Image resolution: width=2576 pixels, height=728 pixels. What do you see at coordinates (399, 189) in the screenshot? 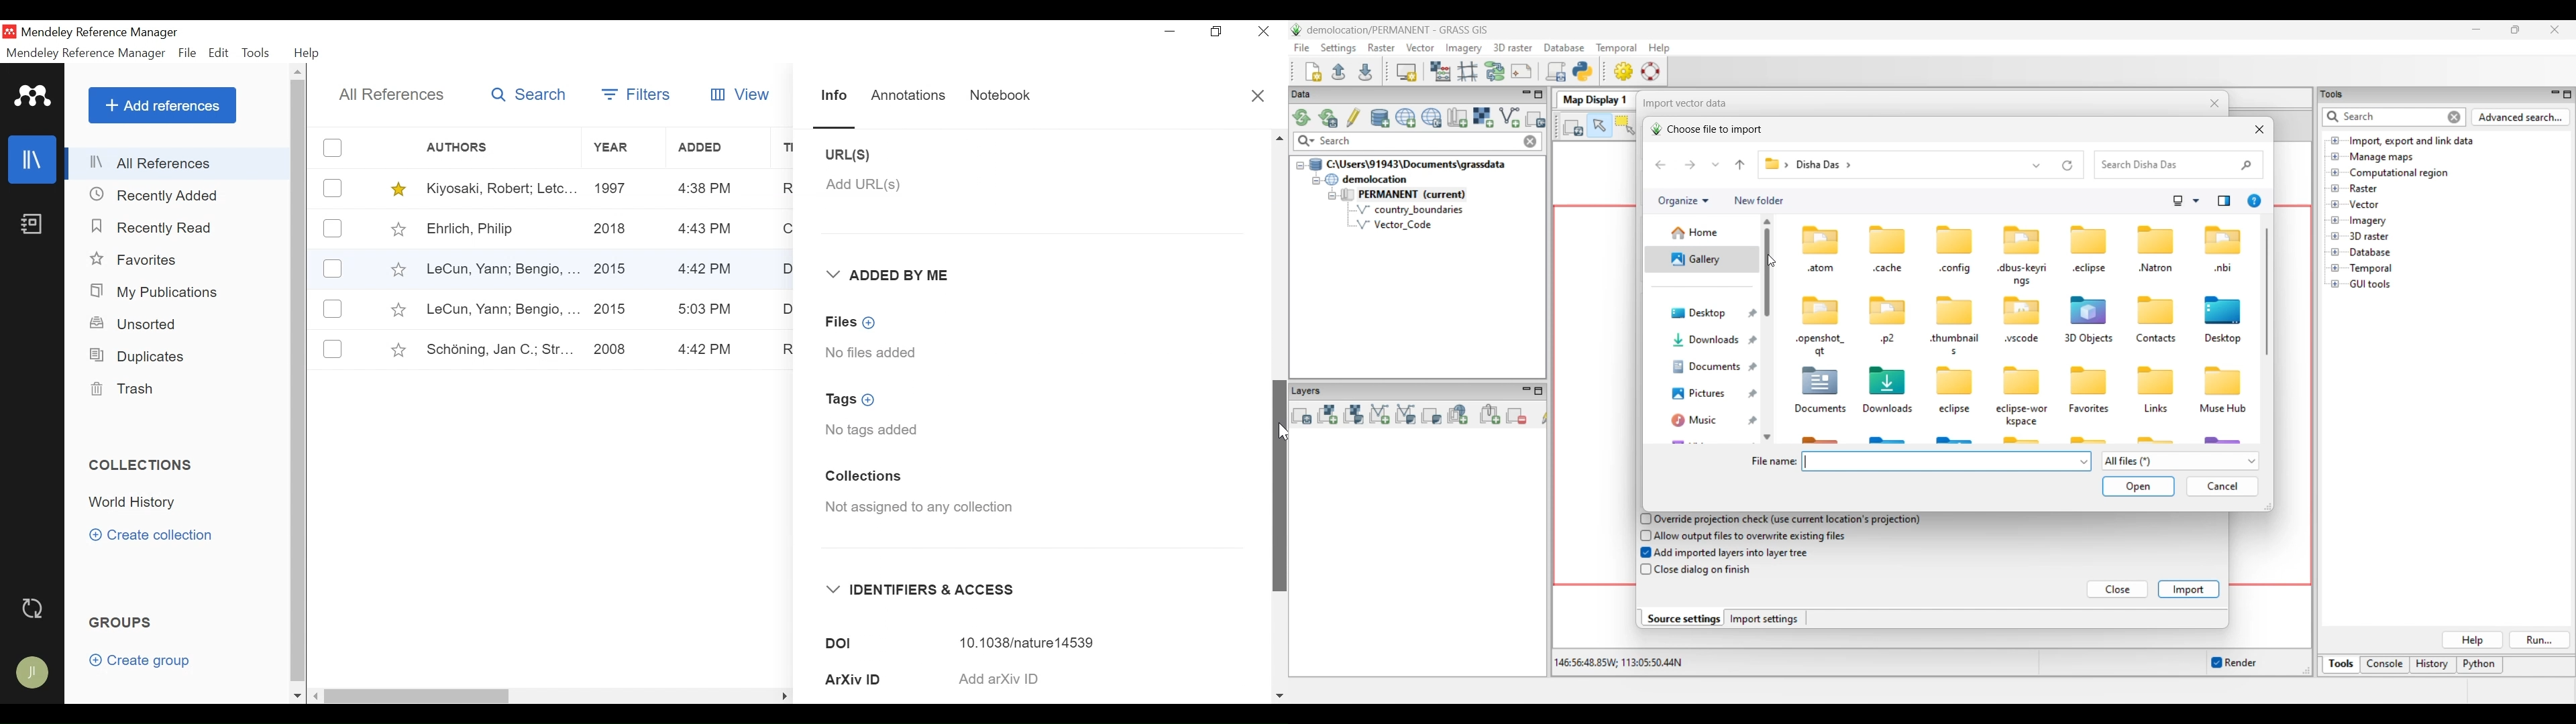
I see `Toggle Favorites` at bounding box center [399, 189].